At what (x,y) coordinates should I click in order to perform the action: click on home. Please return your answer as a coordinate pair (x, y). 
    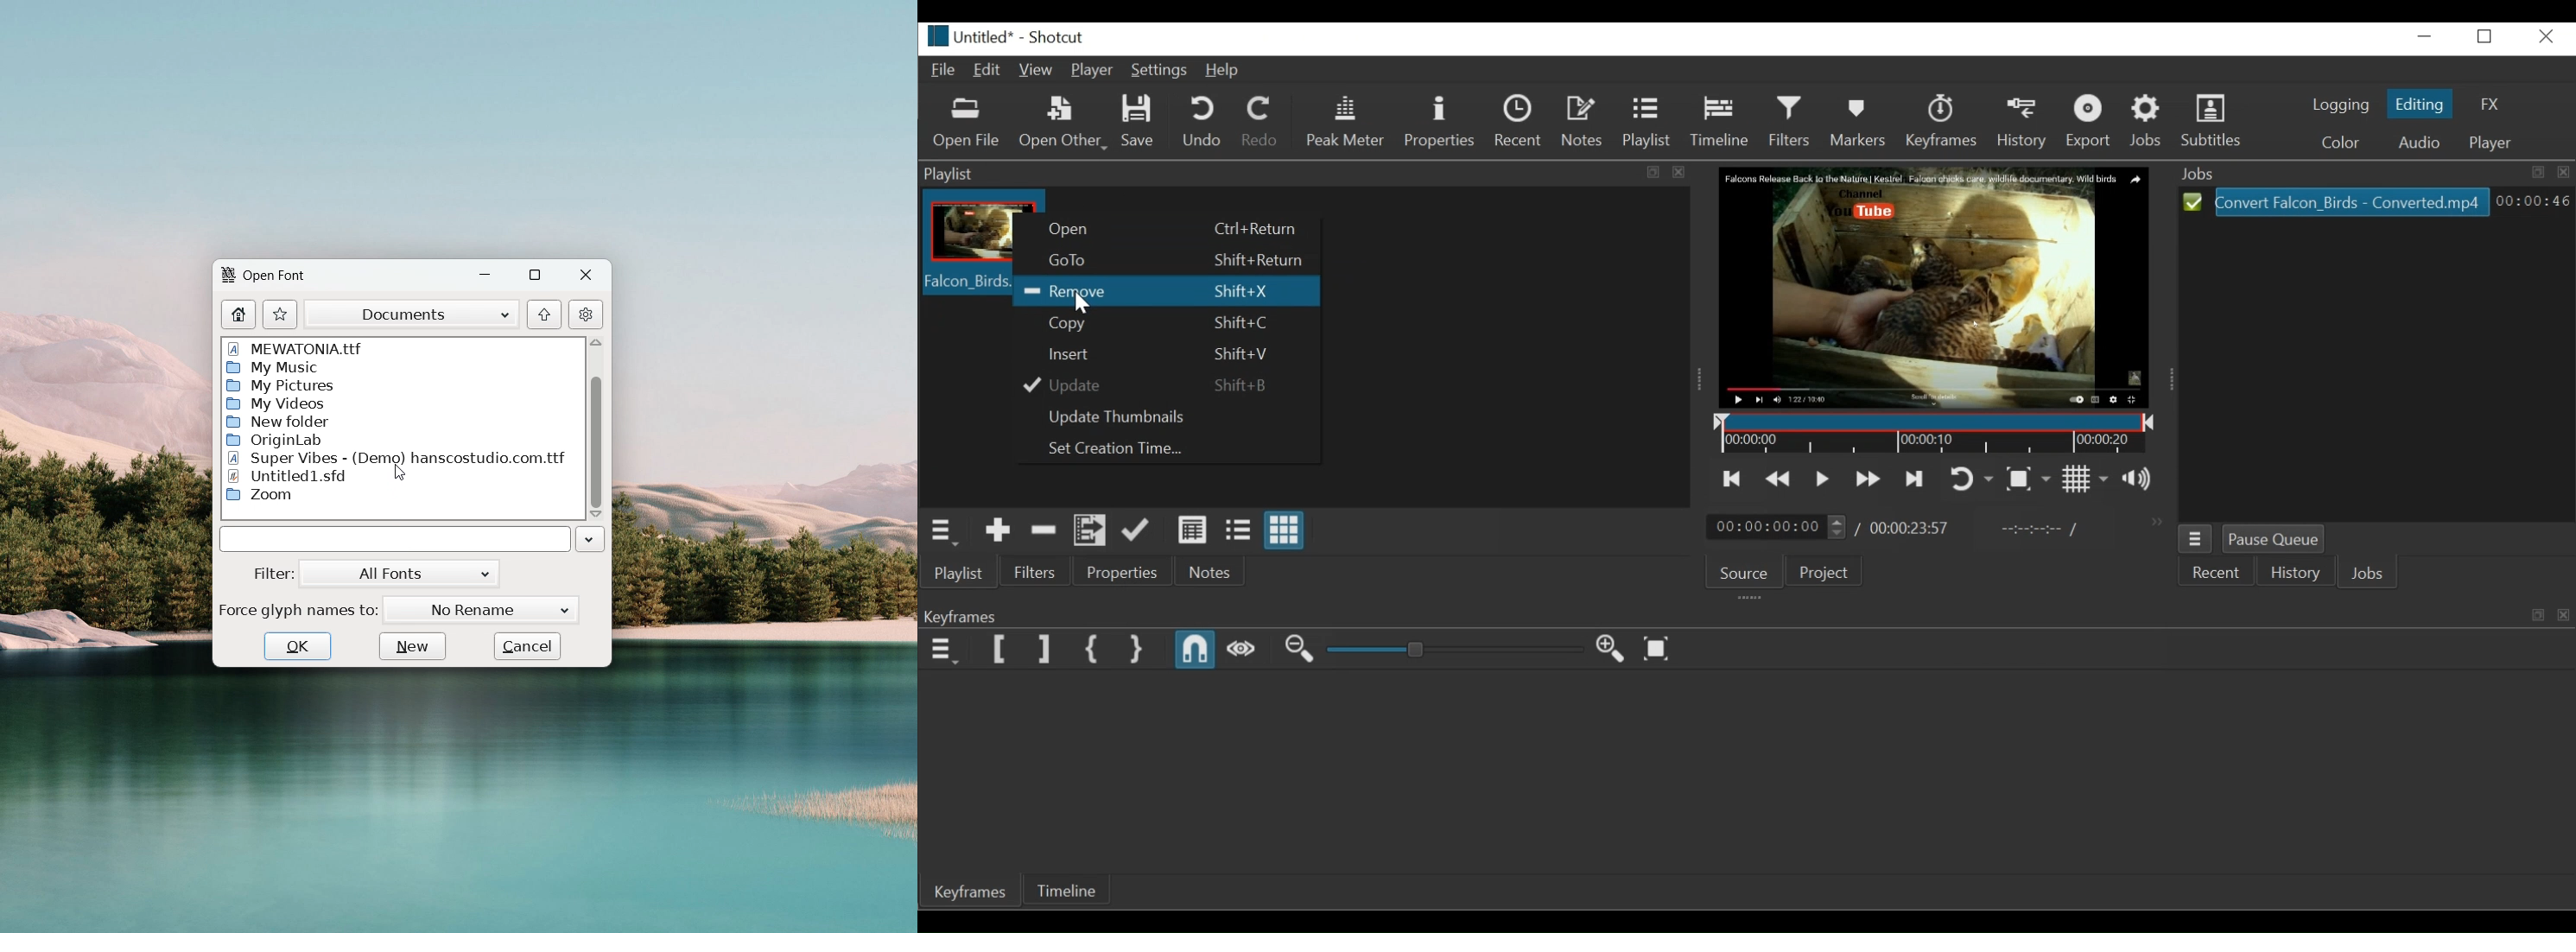
    Looking at the image, I should click on (238, 315).